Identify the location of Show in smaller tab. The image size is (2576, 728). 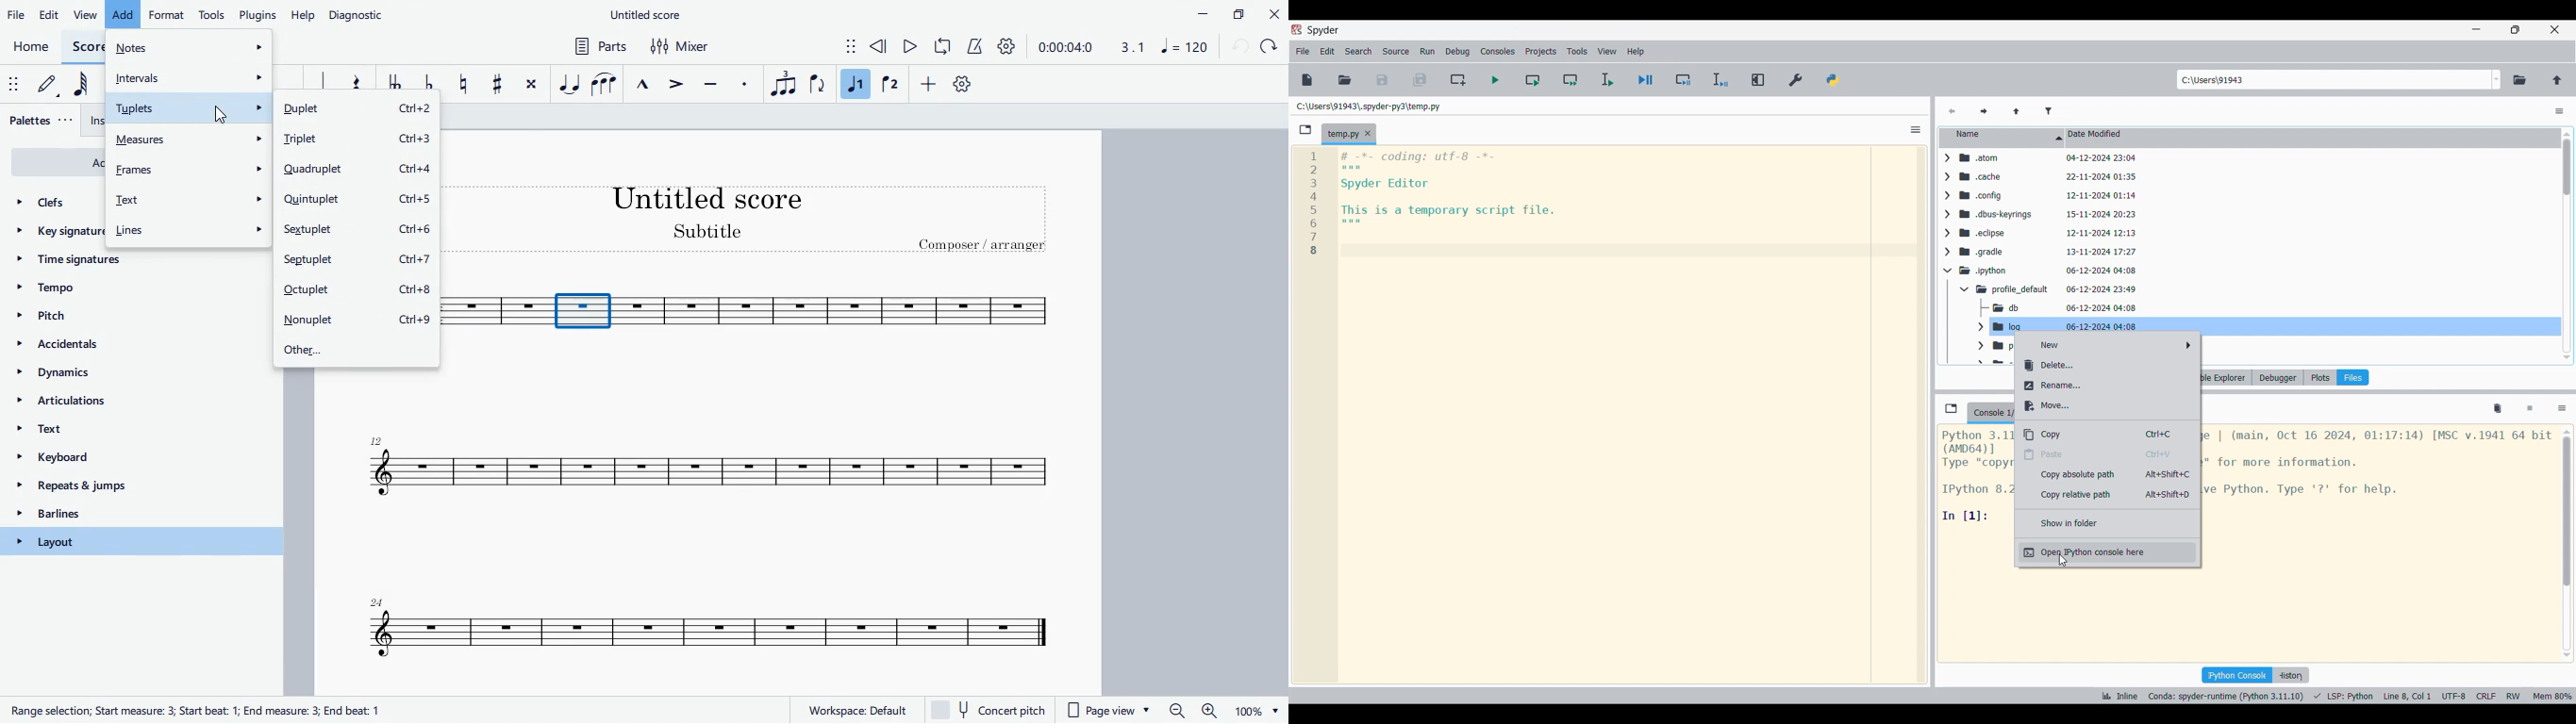
(2515, 29).